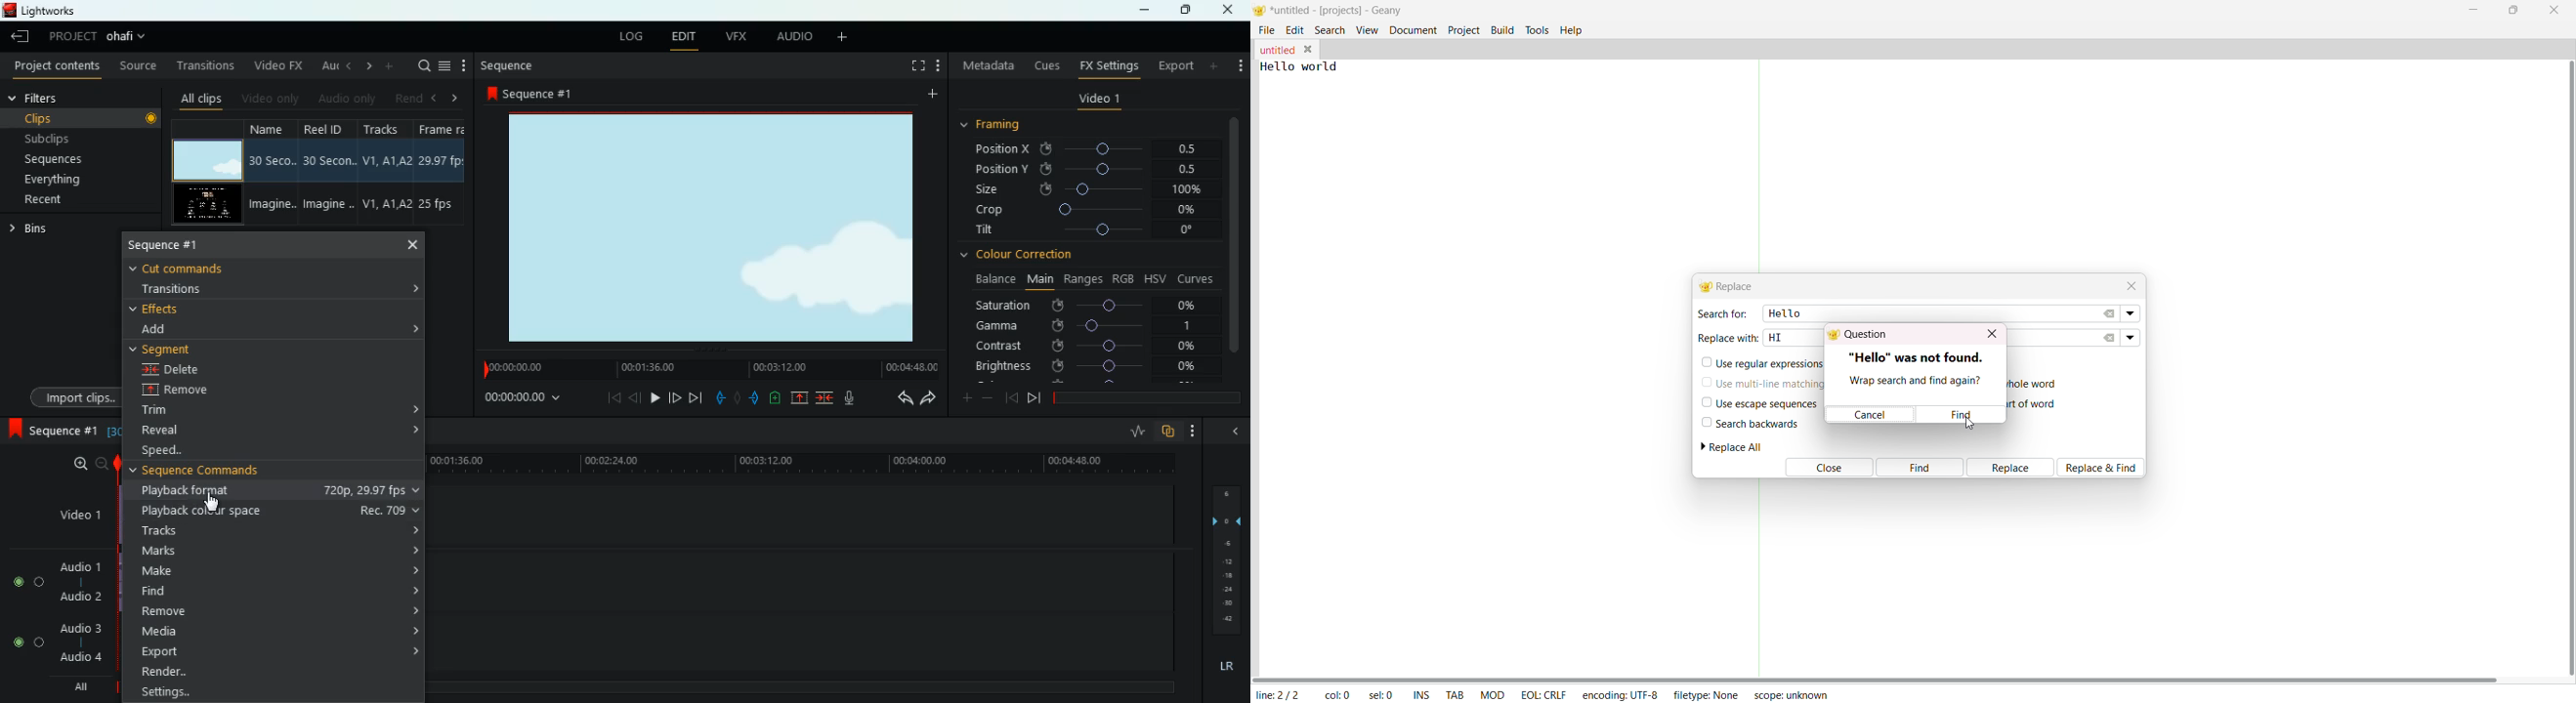  What do you see at coordinates (738, 398) in the screenshot?
I see `hold` at bounding box center [738, 398].